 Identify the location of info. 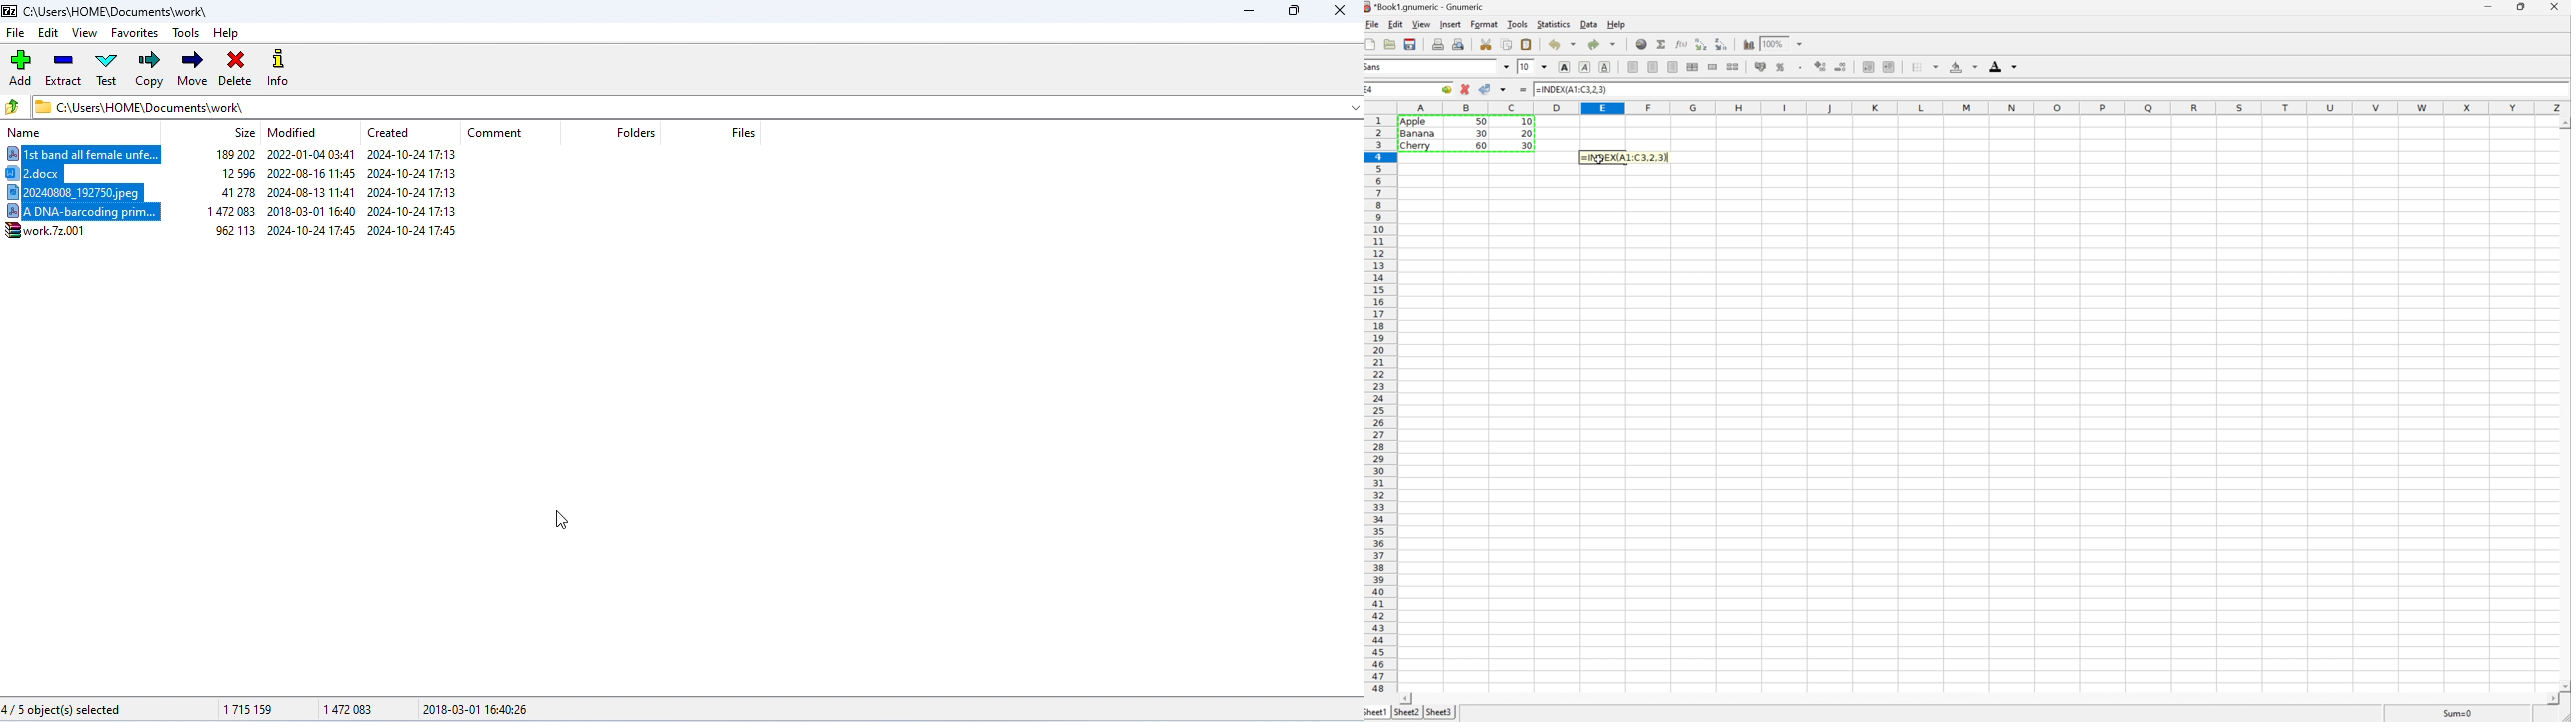
(283, 70).